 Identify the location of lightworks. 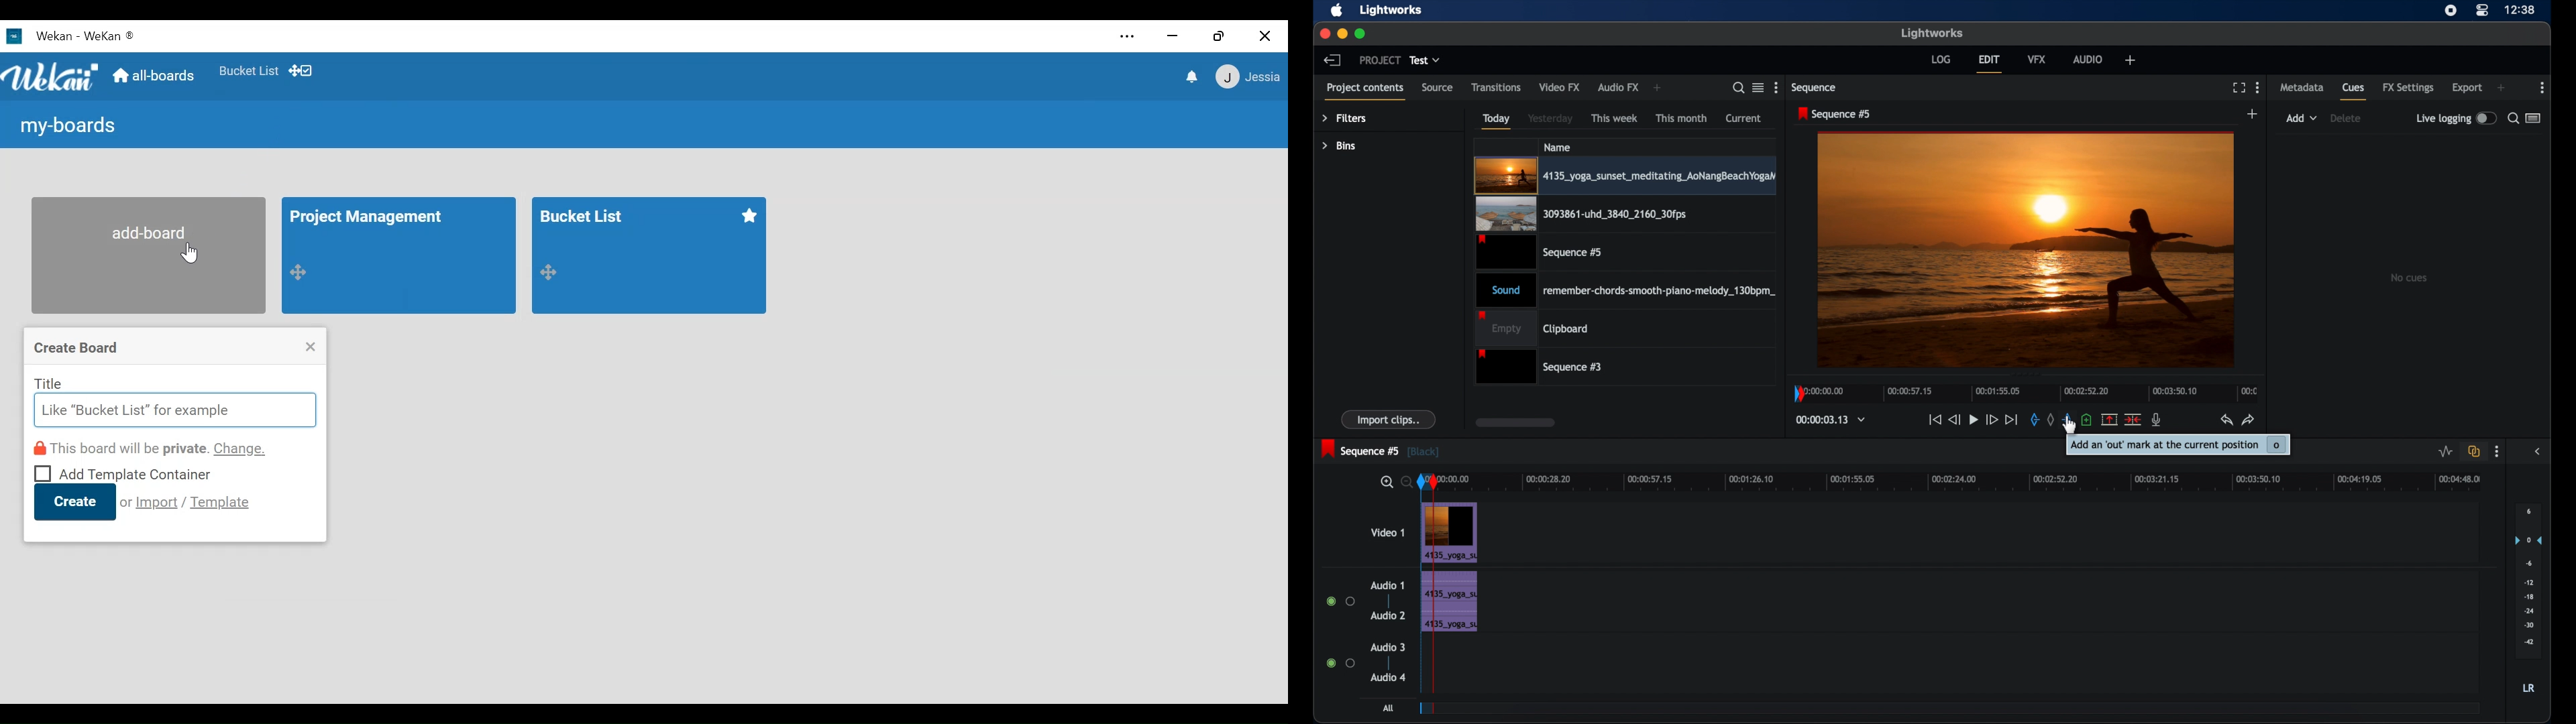
(1932, 33).